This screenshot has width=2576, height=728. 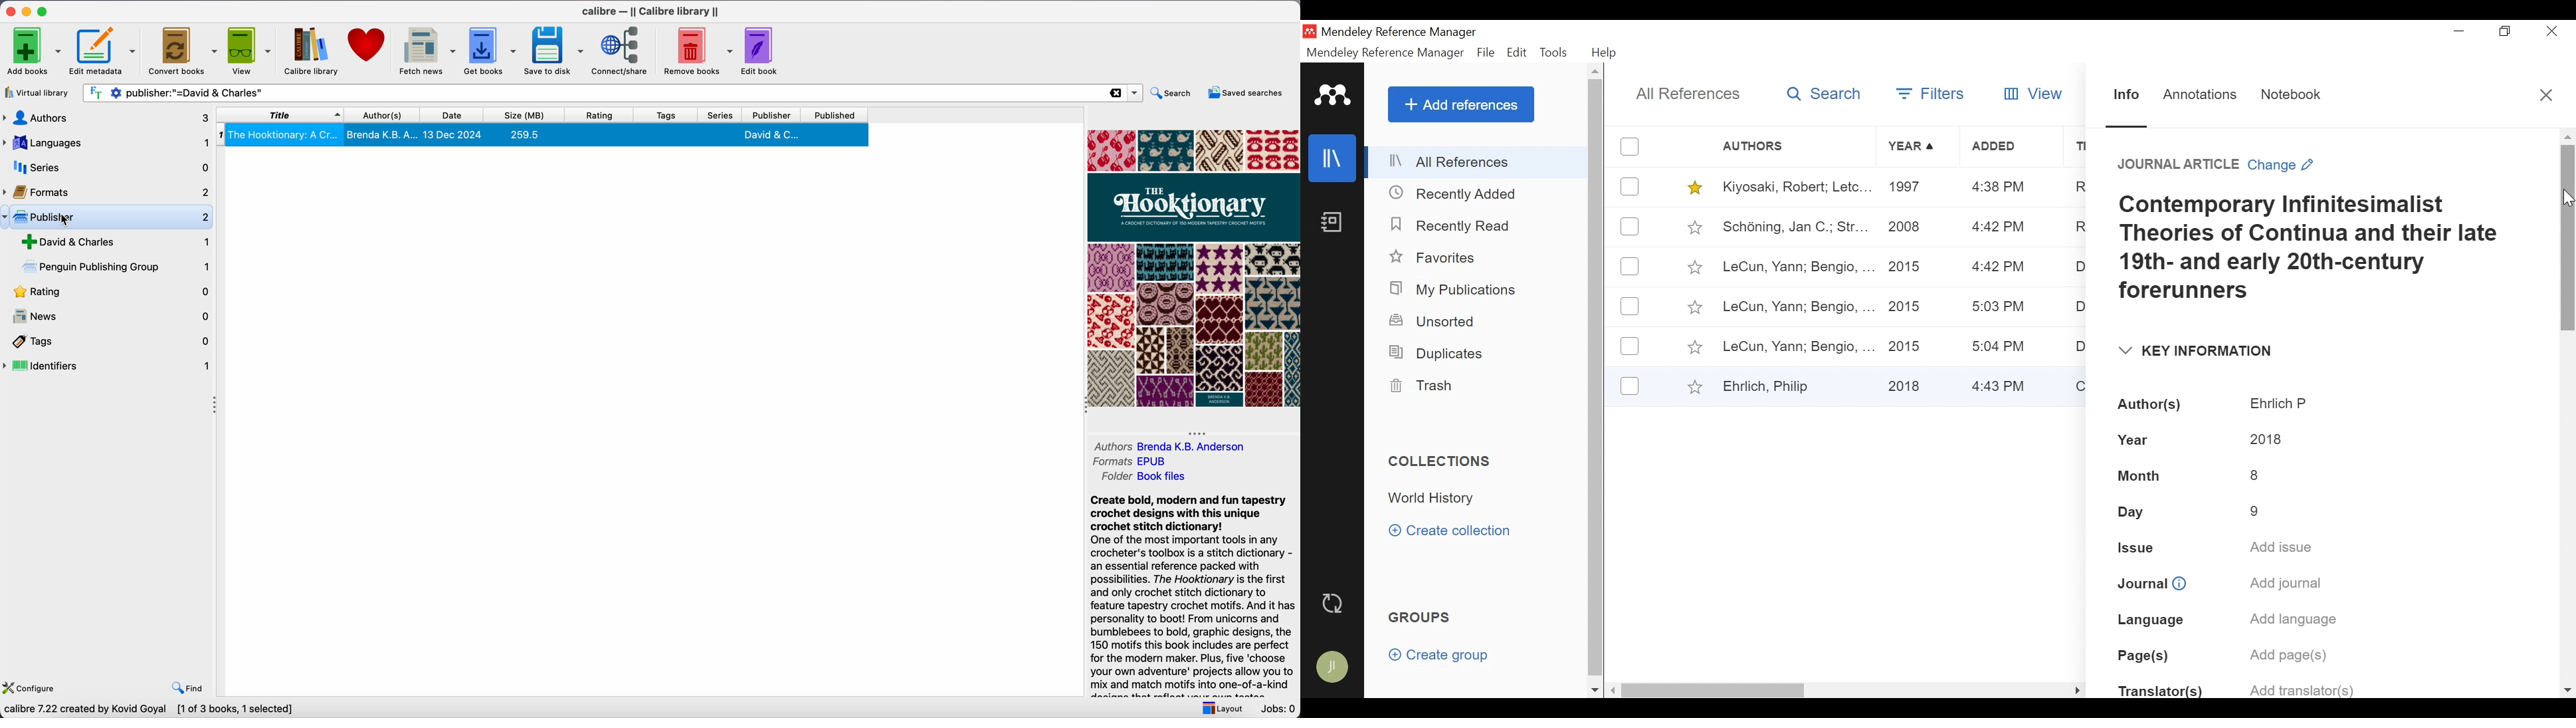 I want to click on Calibre, so click(x=652, y=11).